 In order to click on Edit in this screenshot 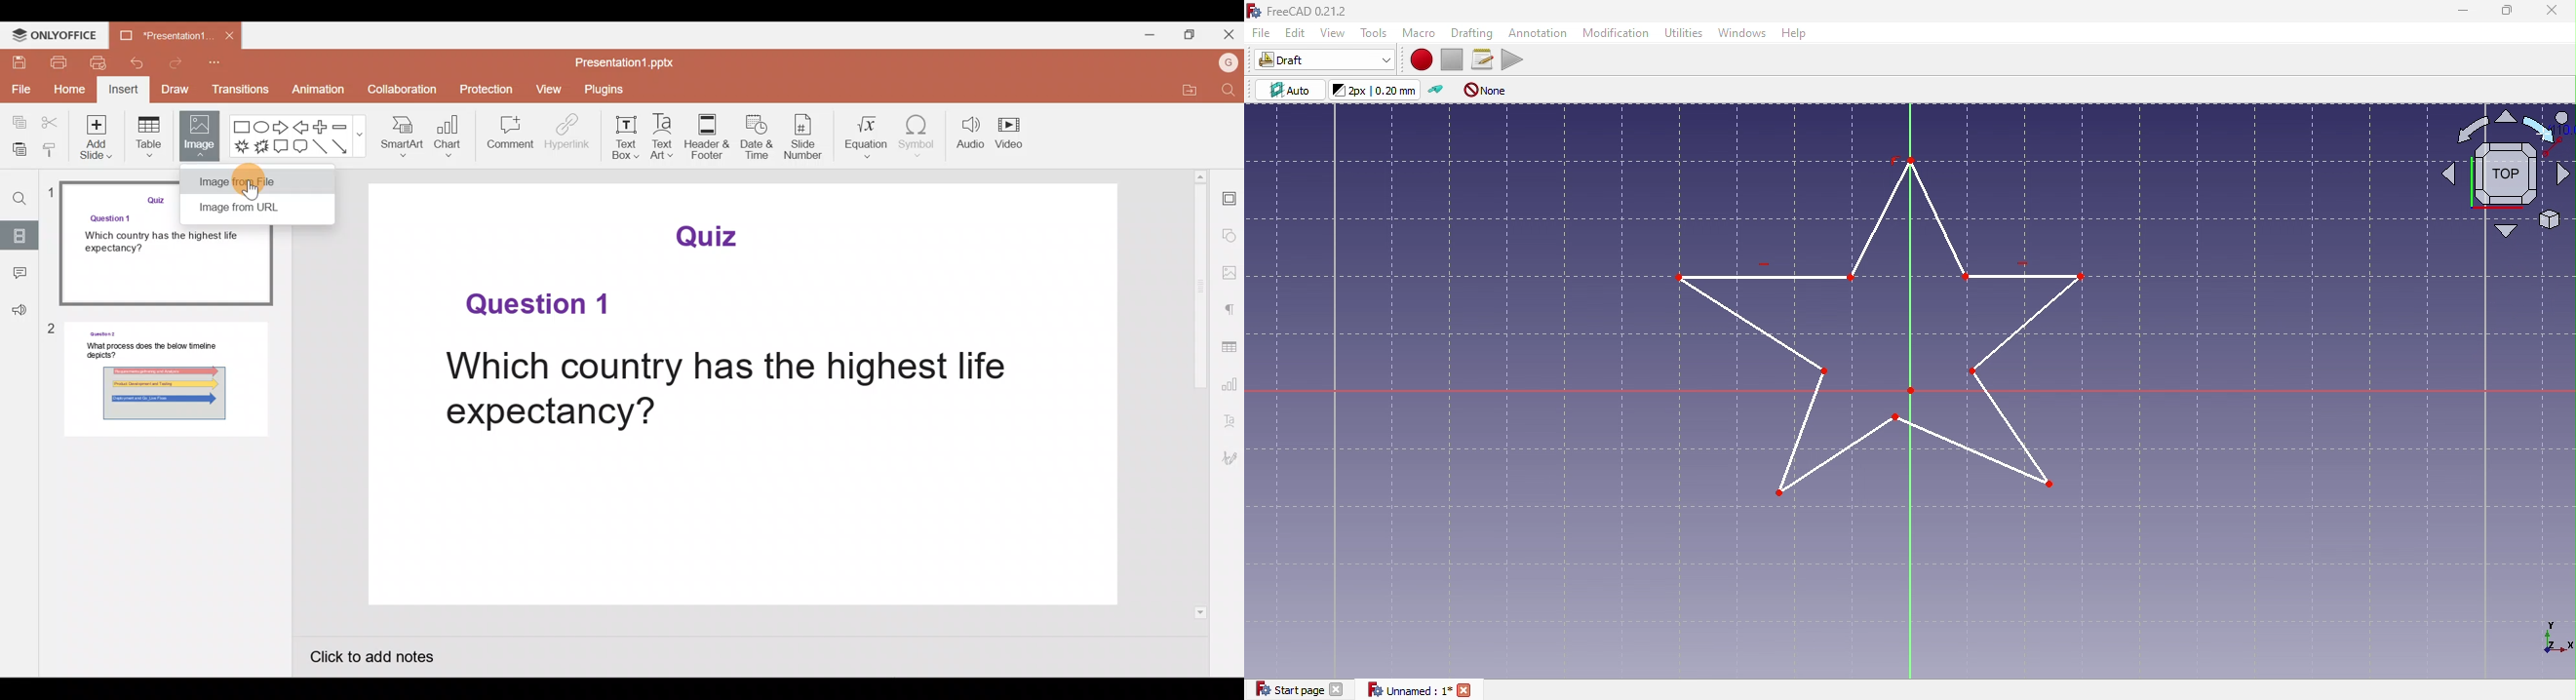, I will do `click(1297, 34)`.